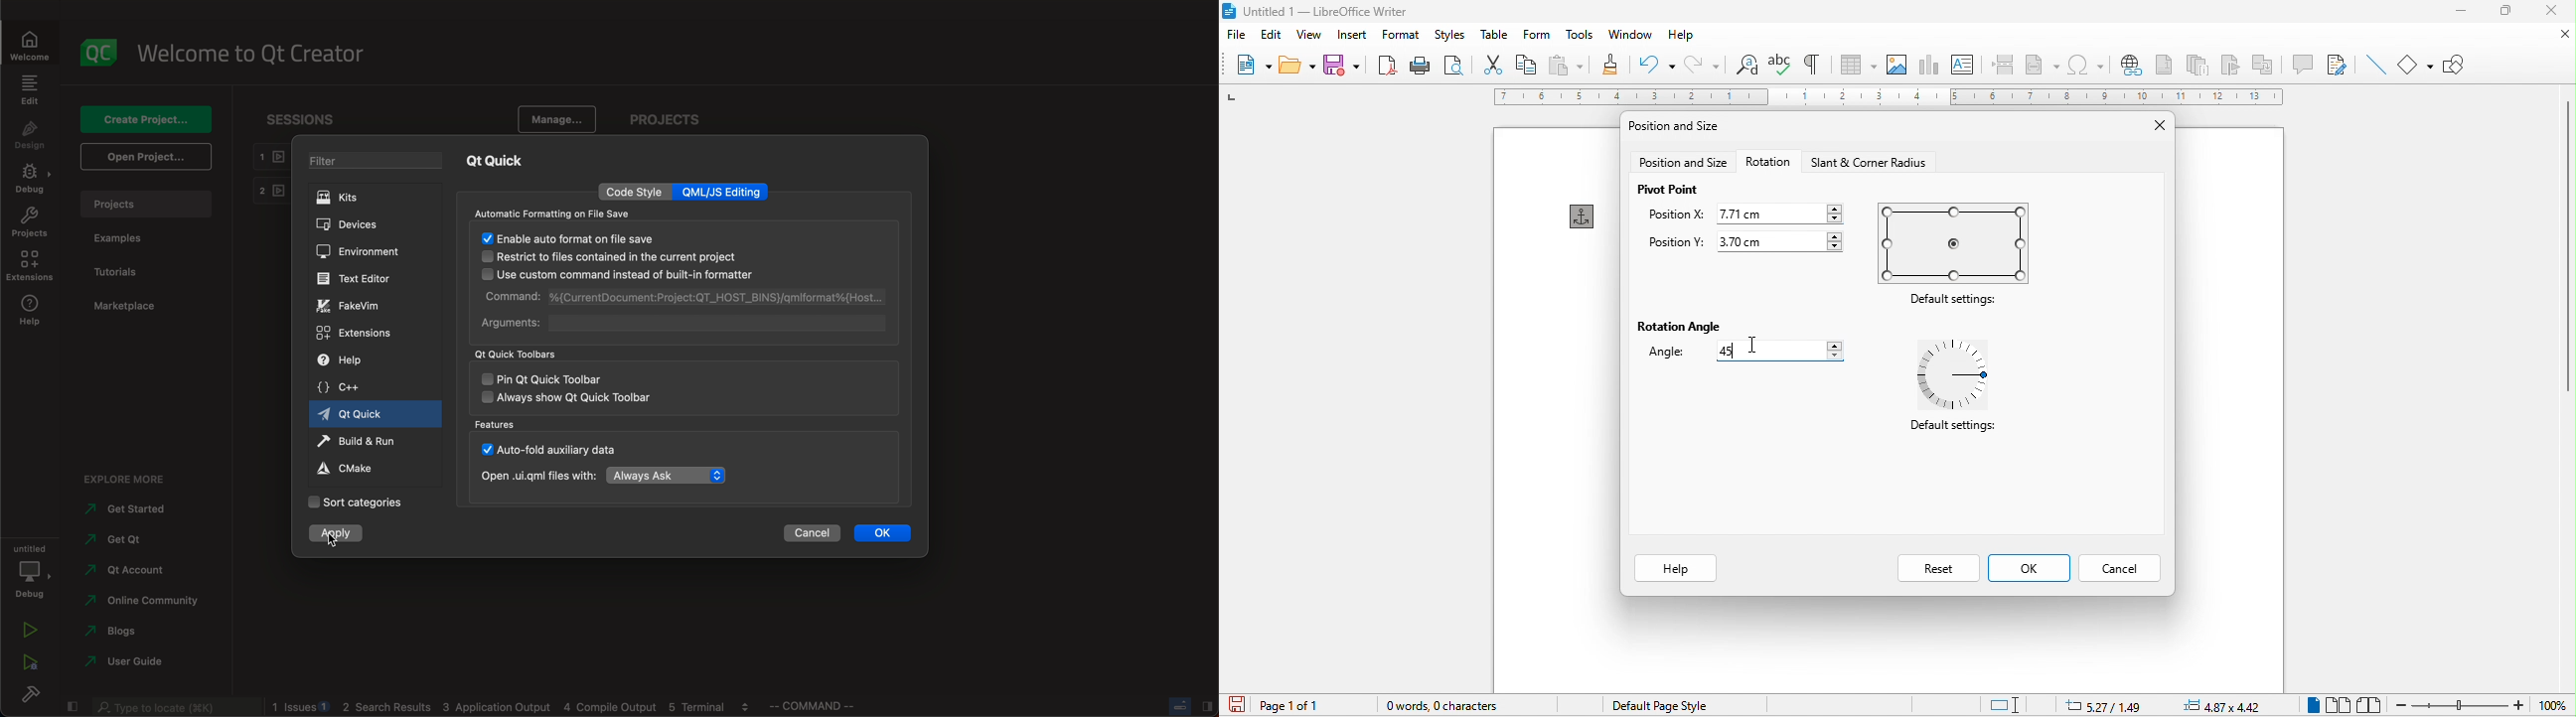  I want to click on projects, so click(661, 119).